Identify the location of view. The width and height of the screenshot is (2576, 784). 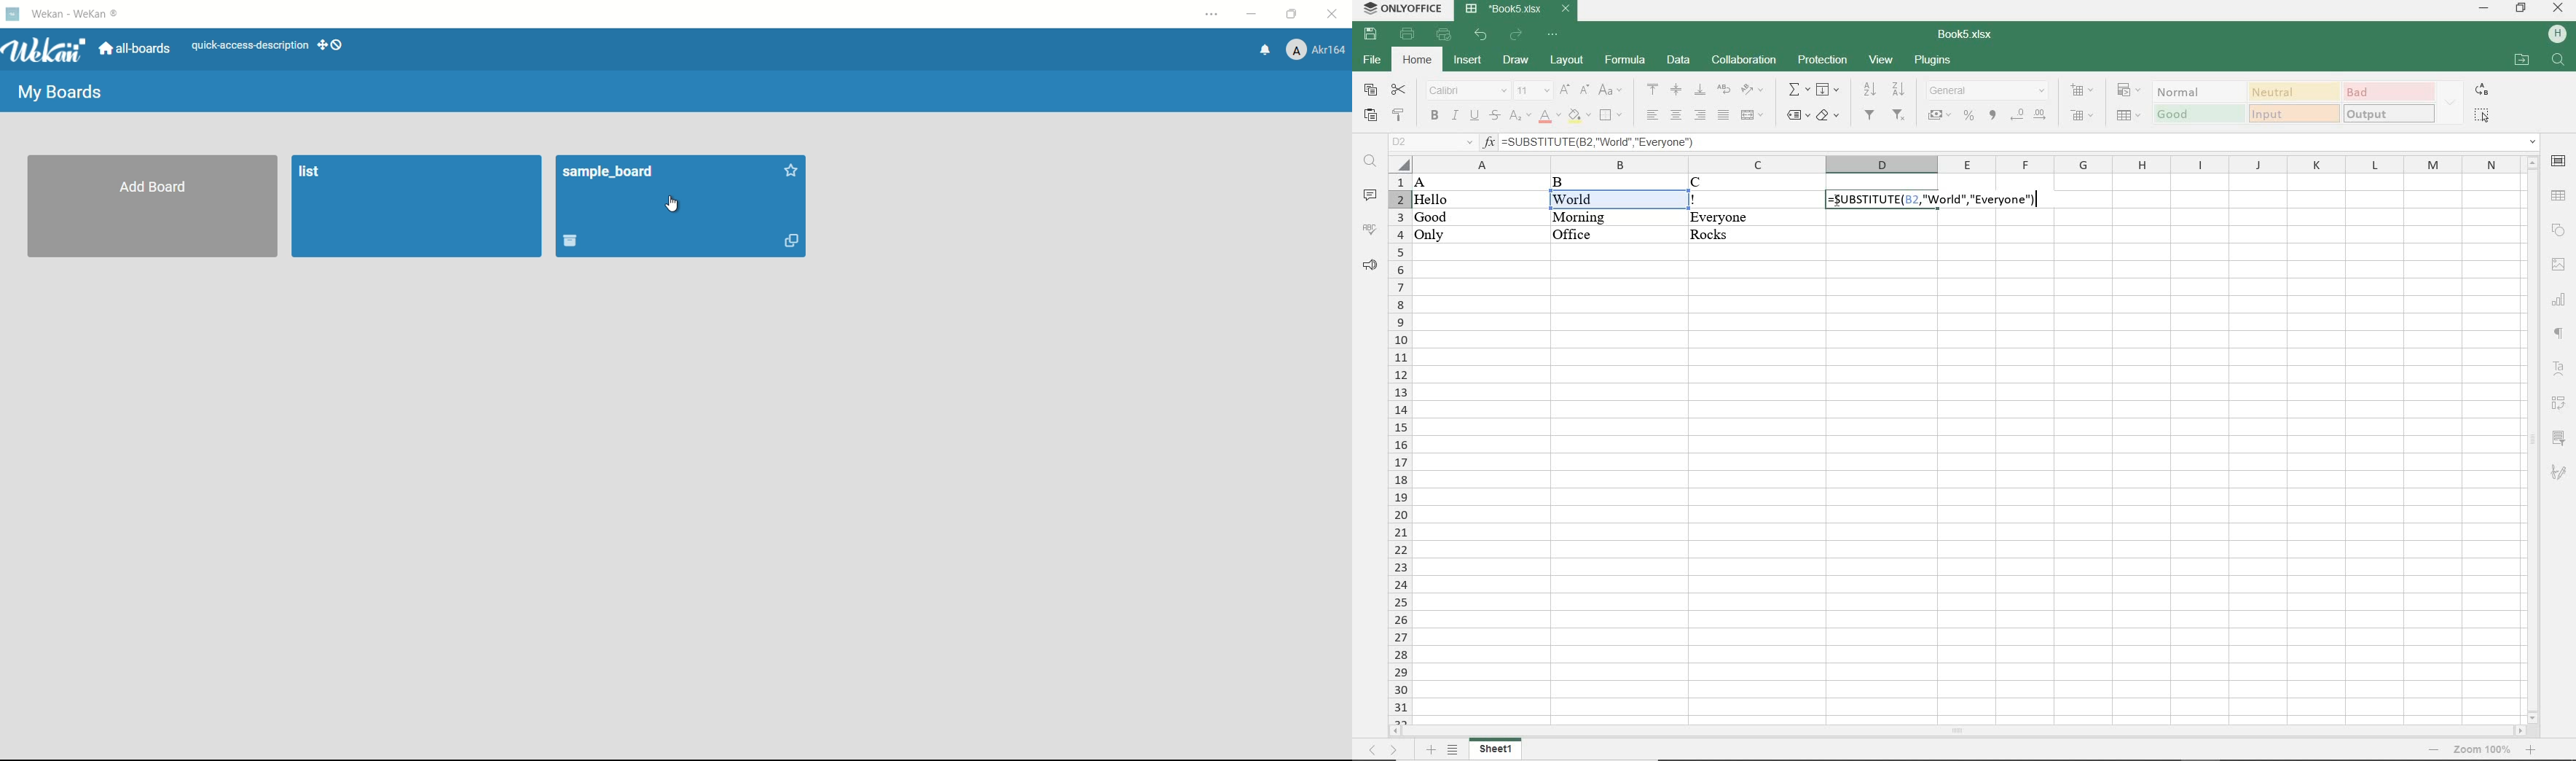
(1882, 61).